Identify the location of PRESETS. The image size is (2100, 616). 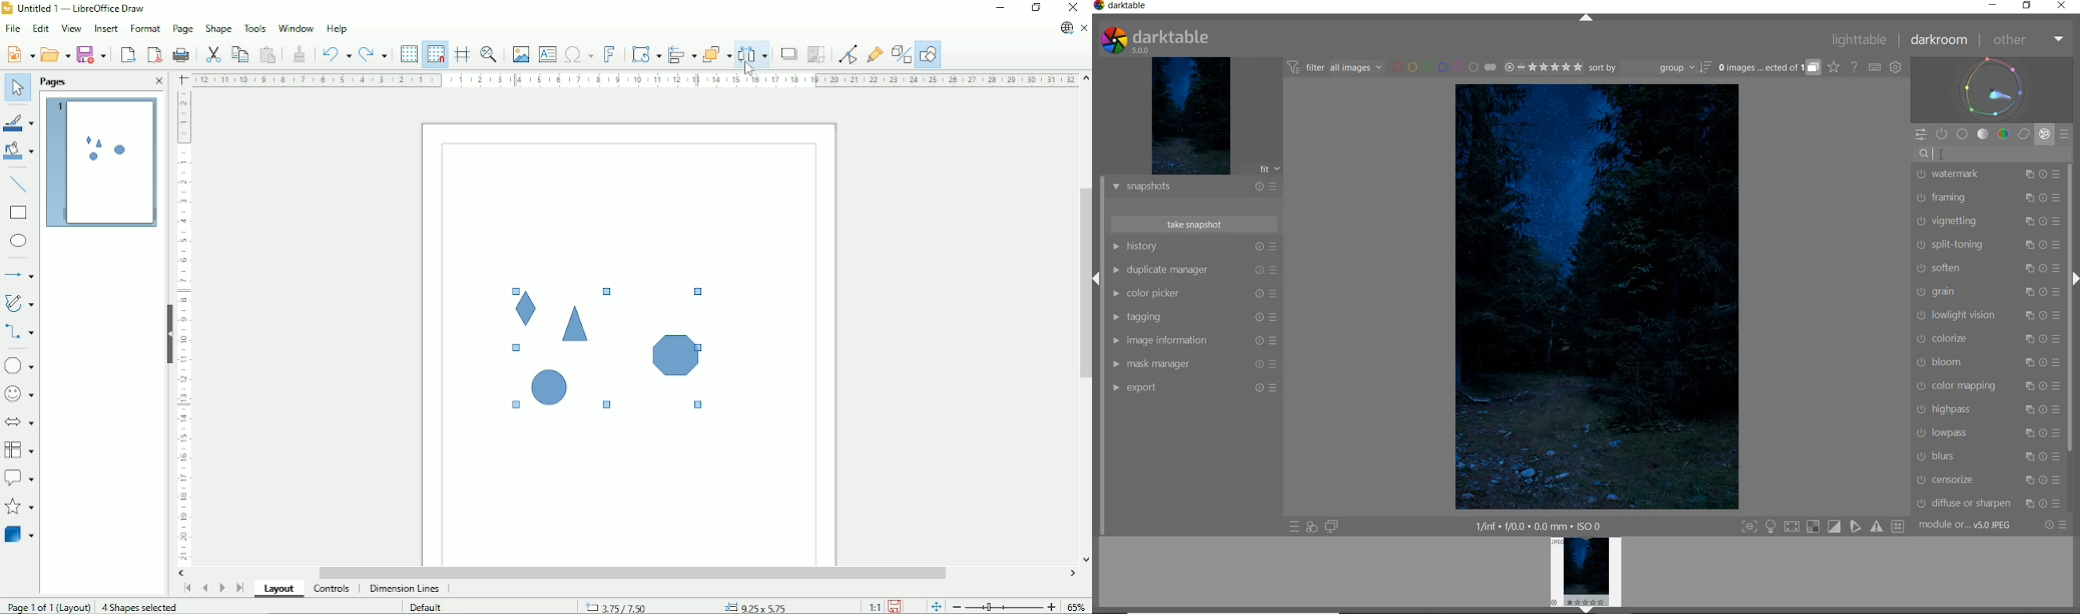
(2065, 133).